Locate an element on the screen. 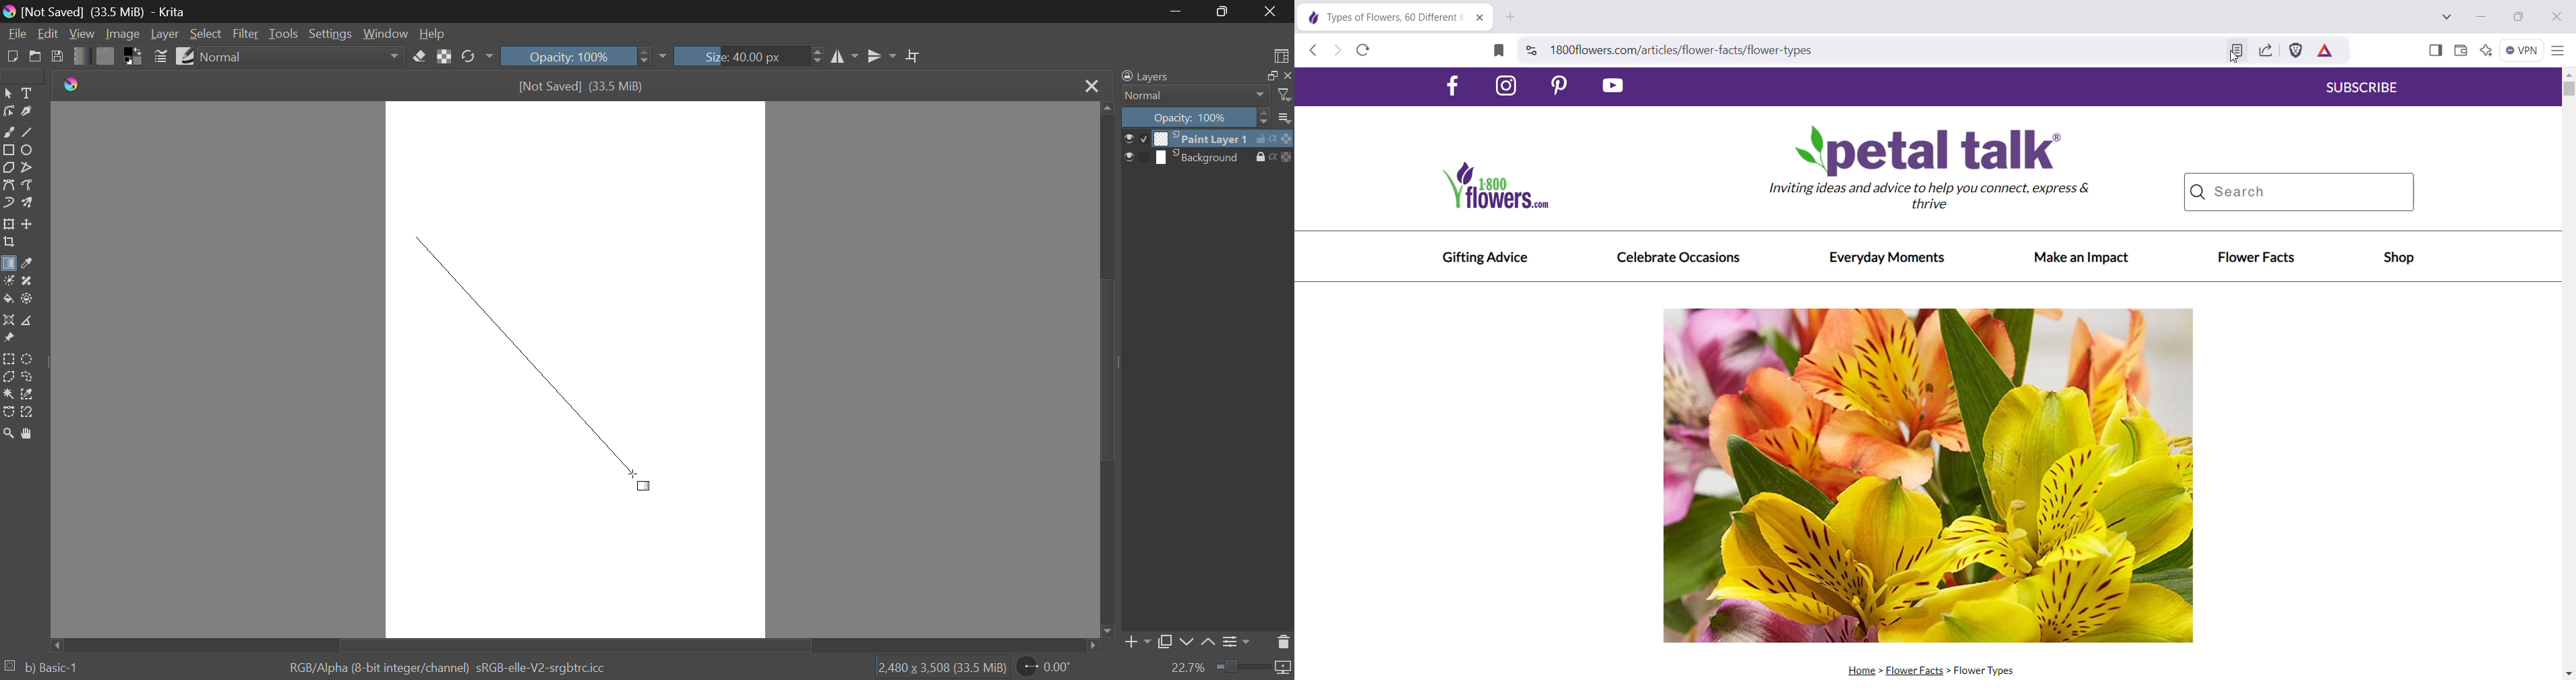 The width and height of the screenshot is (2576, 700). Settings is located at coordinates (329, 34).